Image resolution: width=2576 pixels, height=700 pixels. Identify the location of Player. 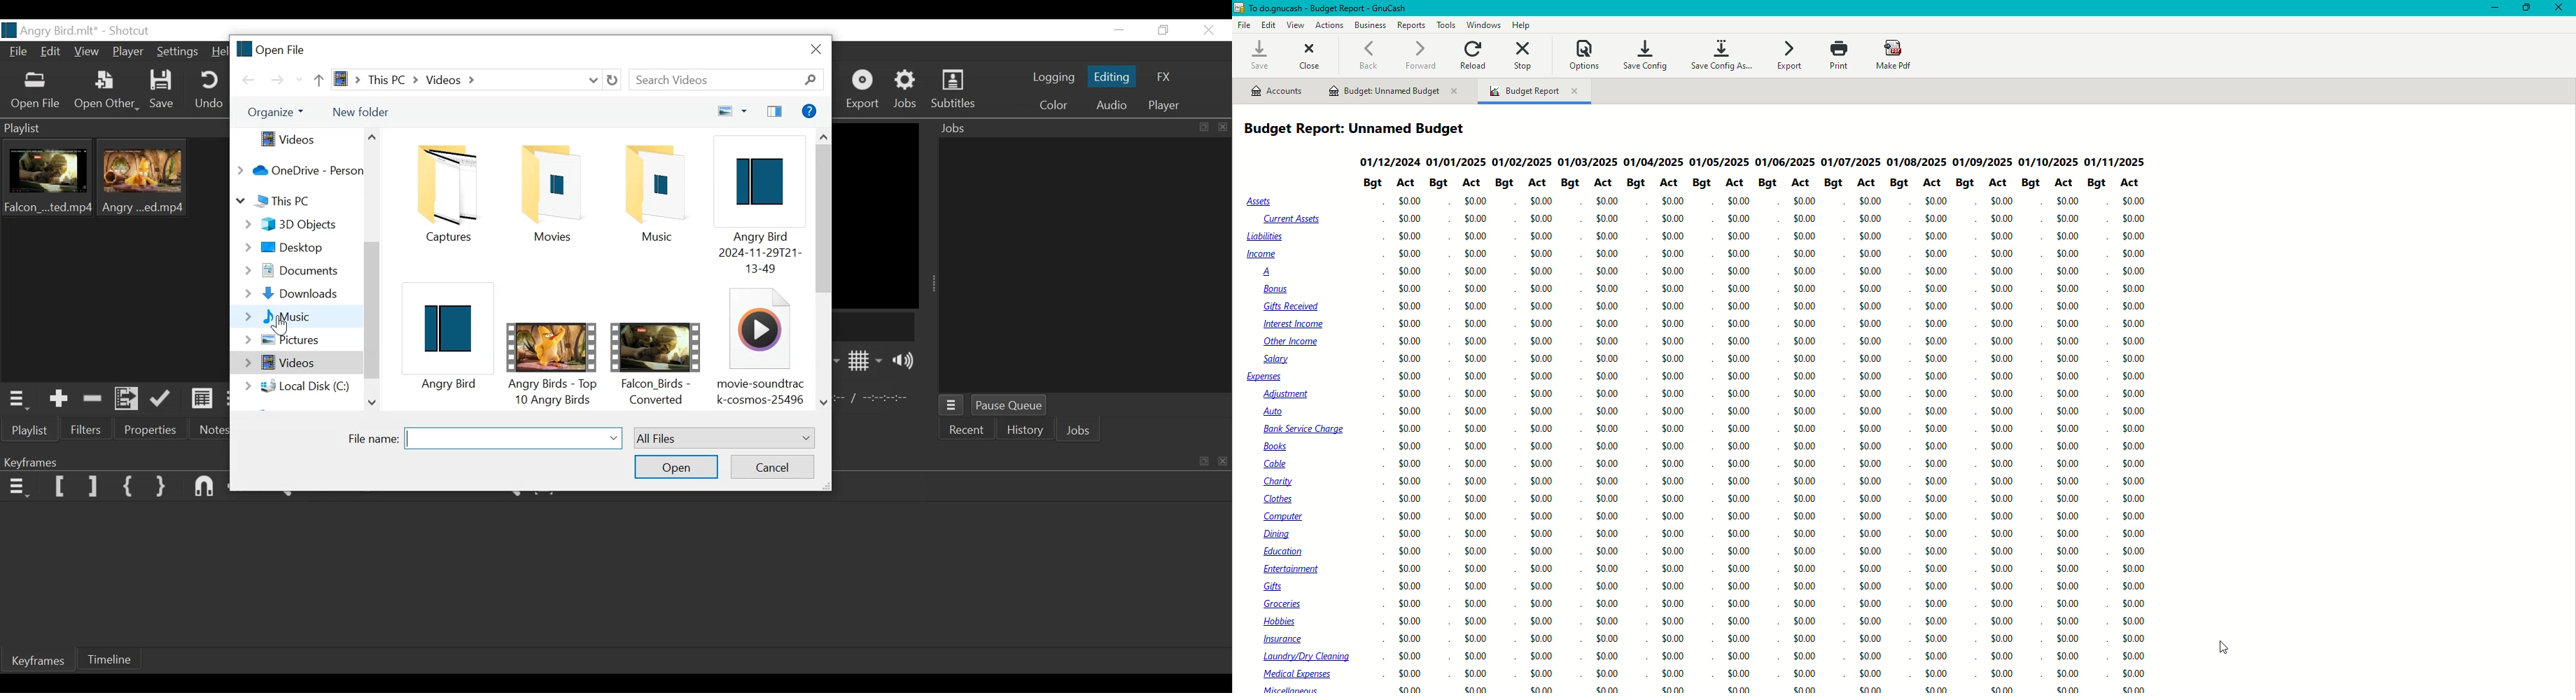
(1161, 107).